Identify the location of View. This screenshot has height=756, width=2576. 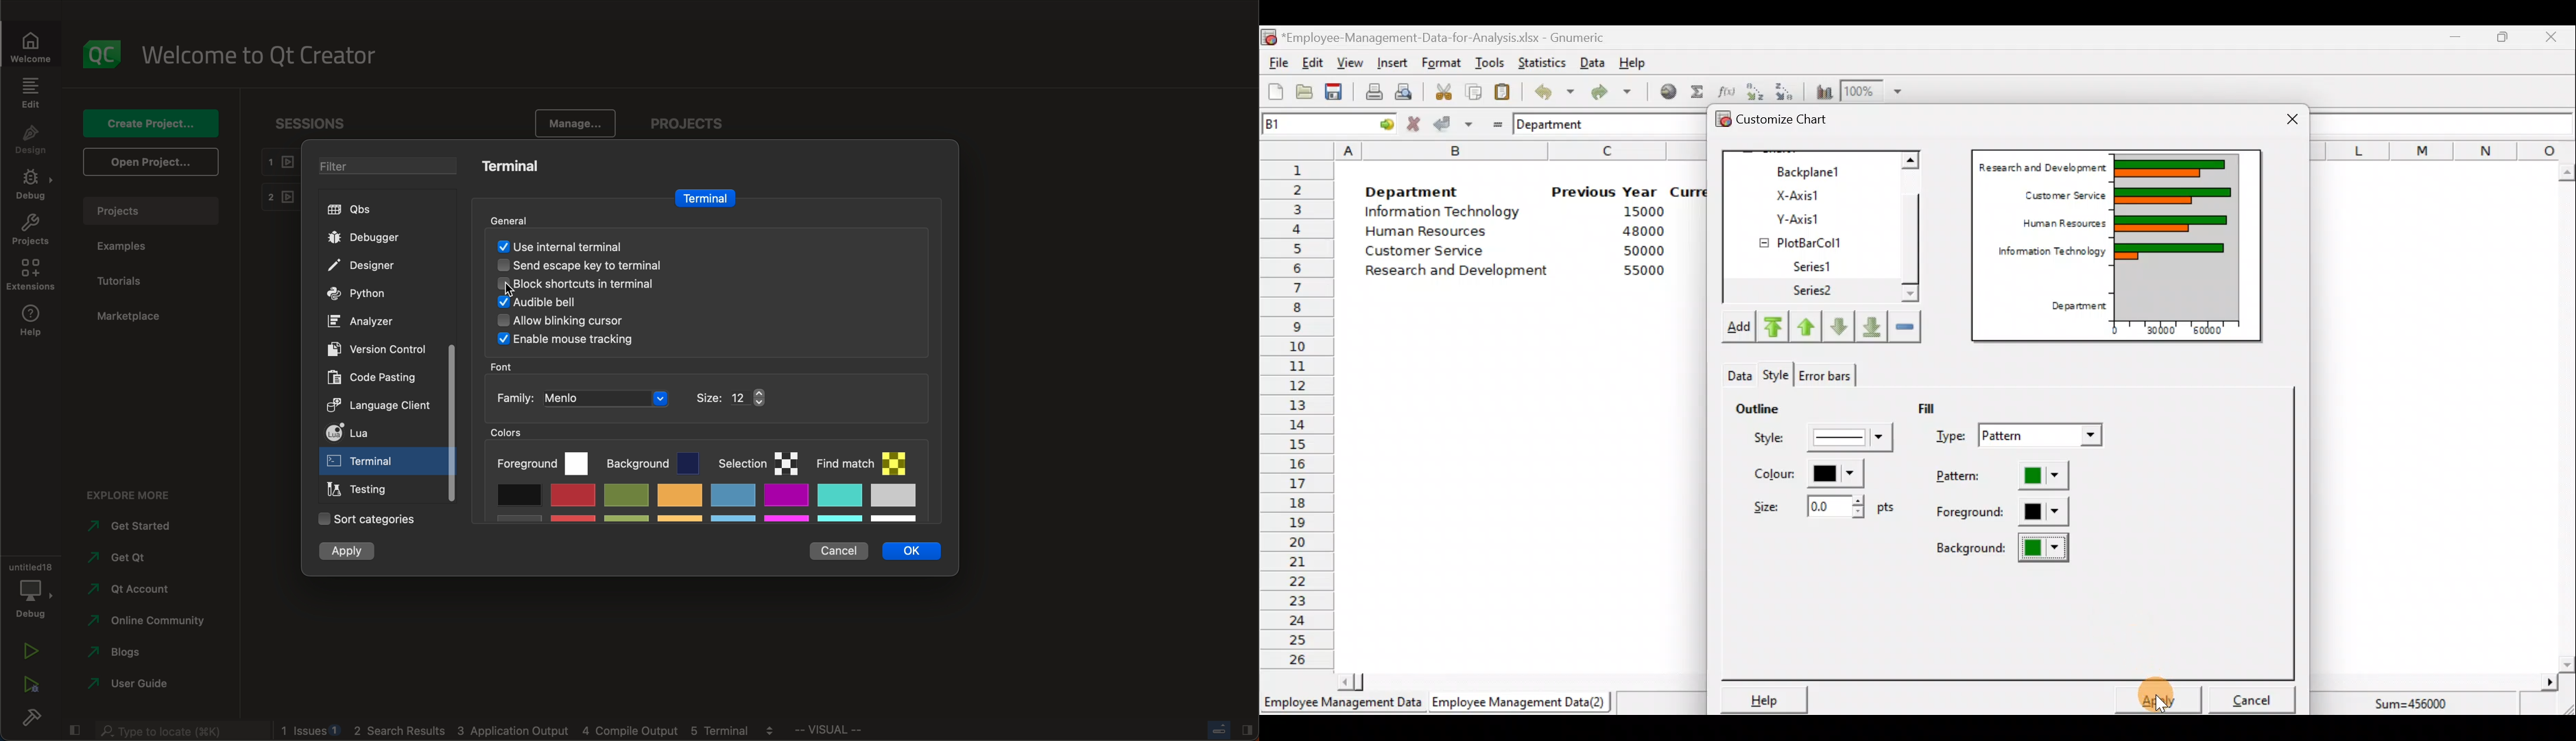
(1348, 63).